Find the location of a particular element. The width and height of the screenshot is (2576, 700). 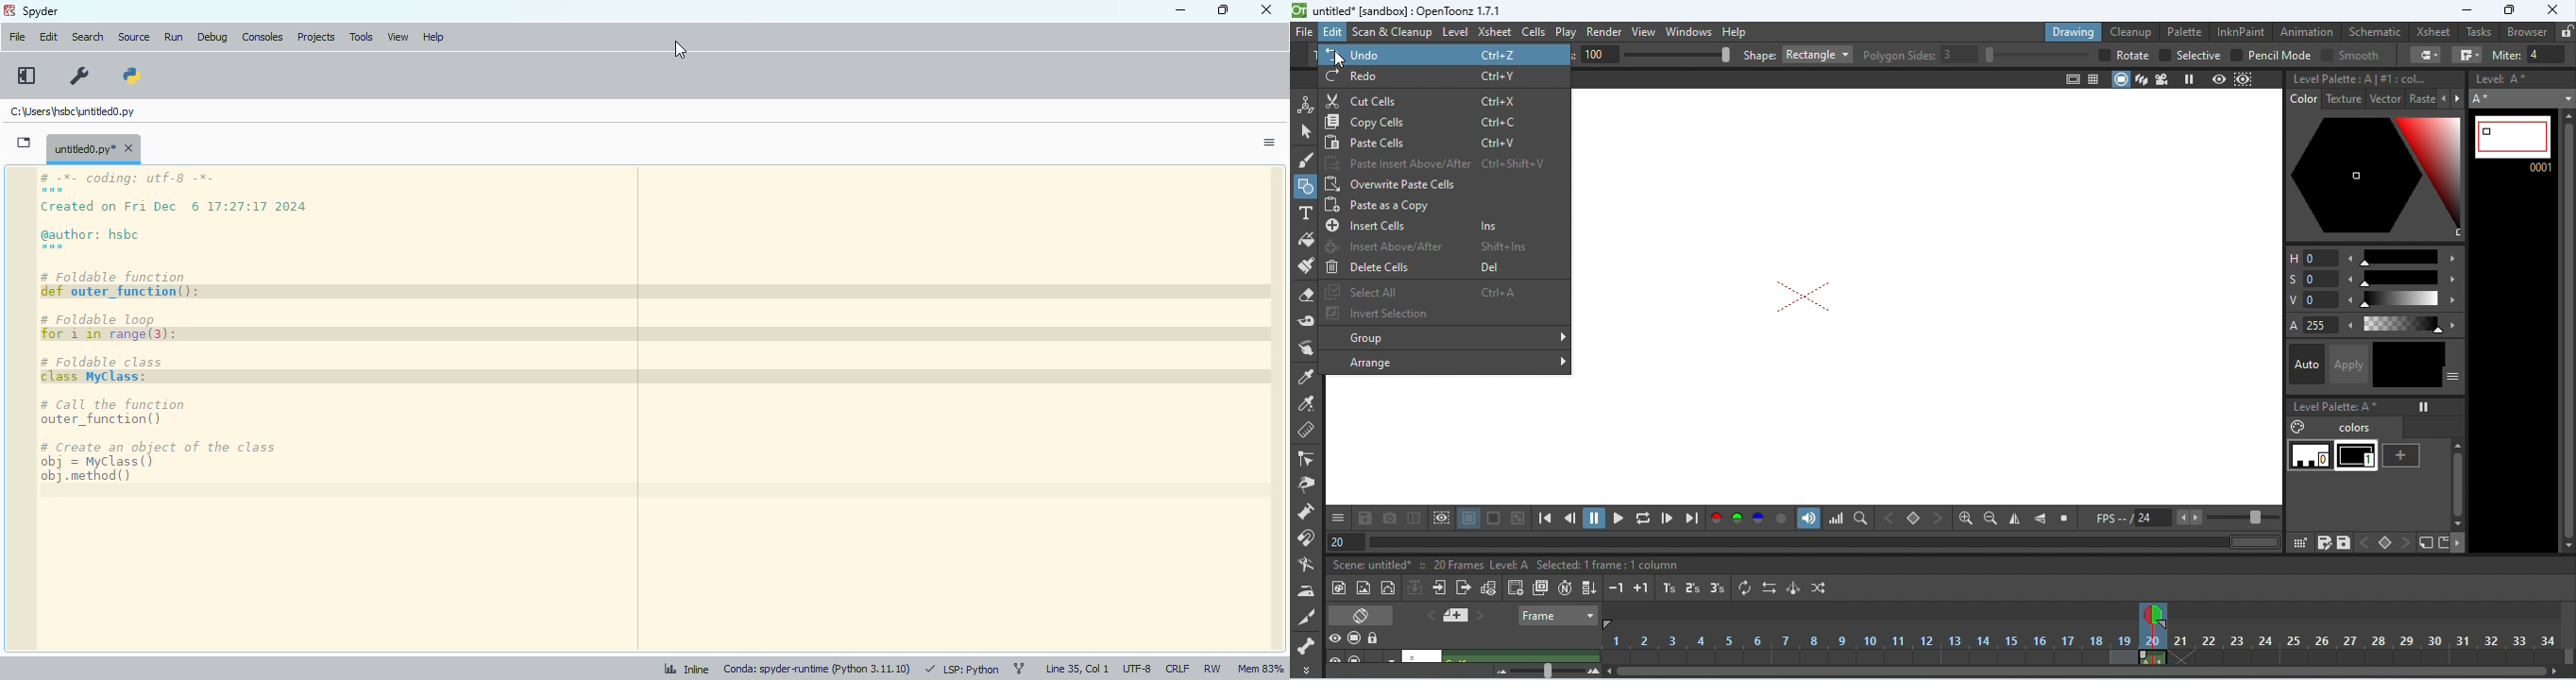

RGB picker is located at coordinates (1308, 402).